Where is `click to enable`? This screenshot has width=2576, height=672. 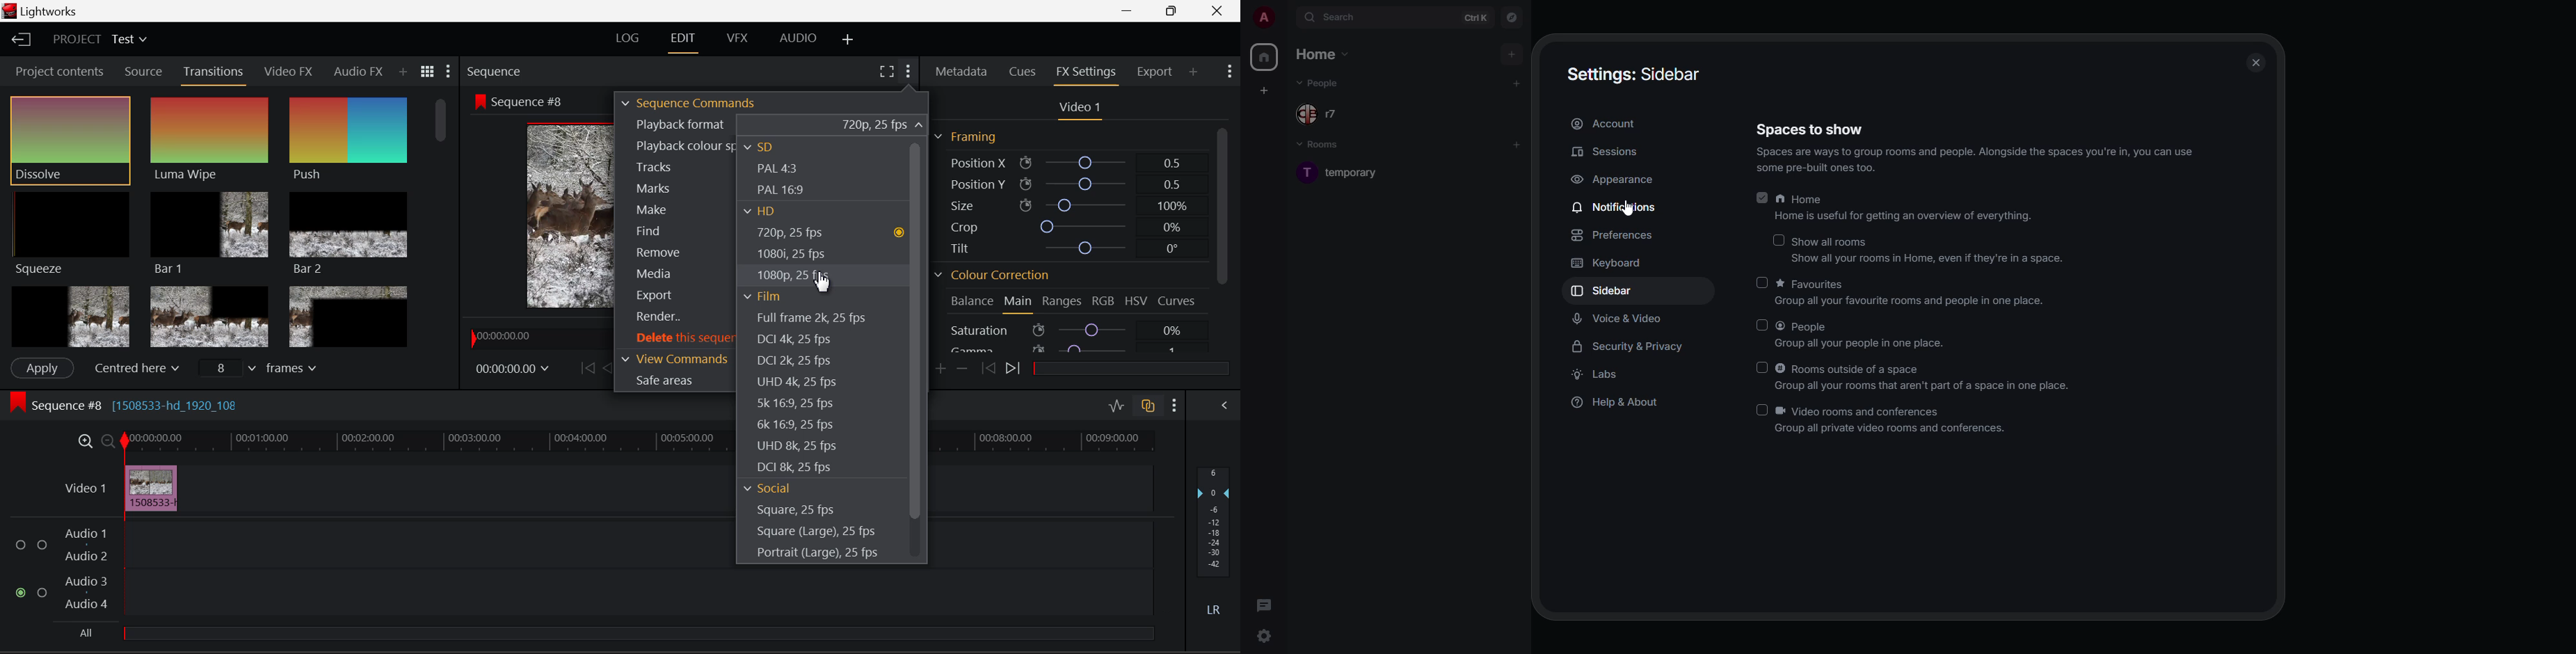
click to enable is located at coordinates (1762, 282).